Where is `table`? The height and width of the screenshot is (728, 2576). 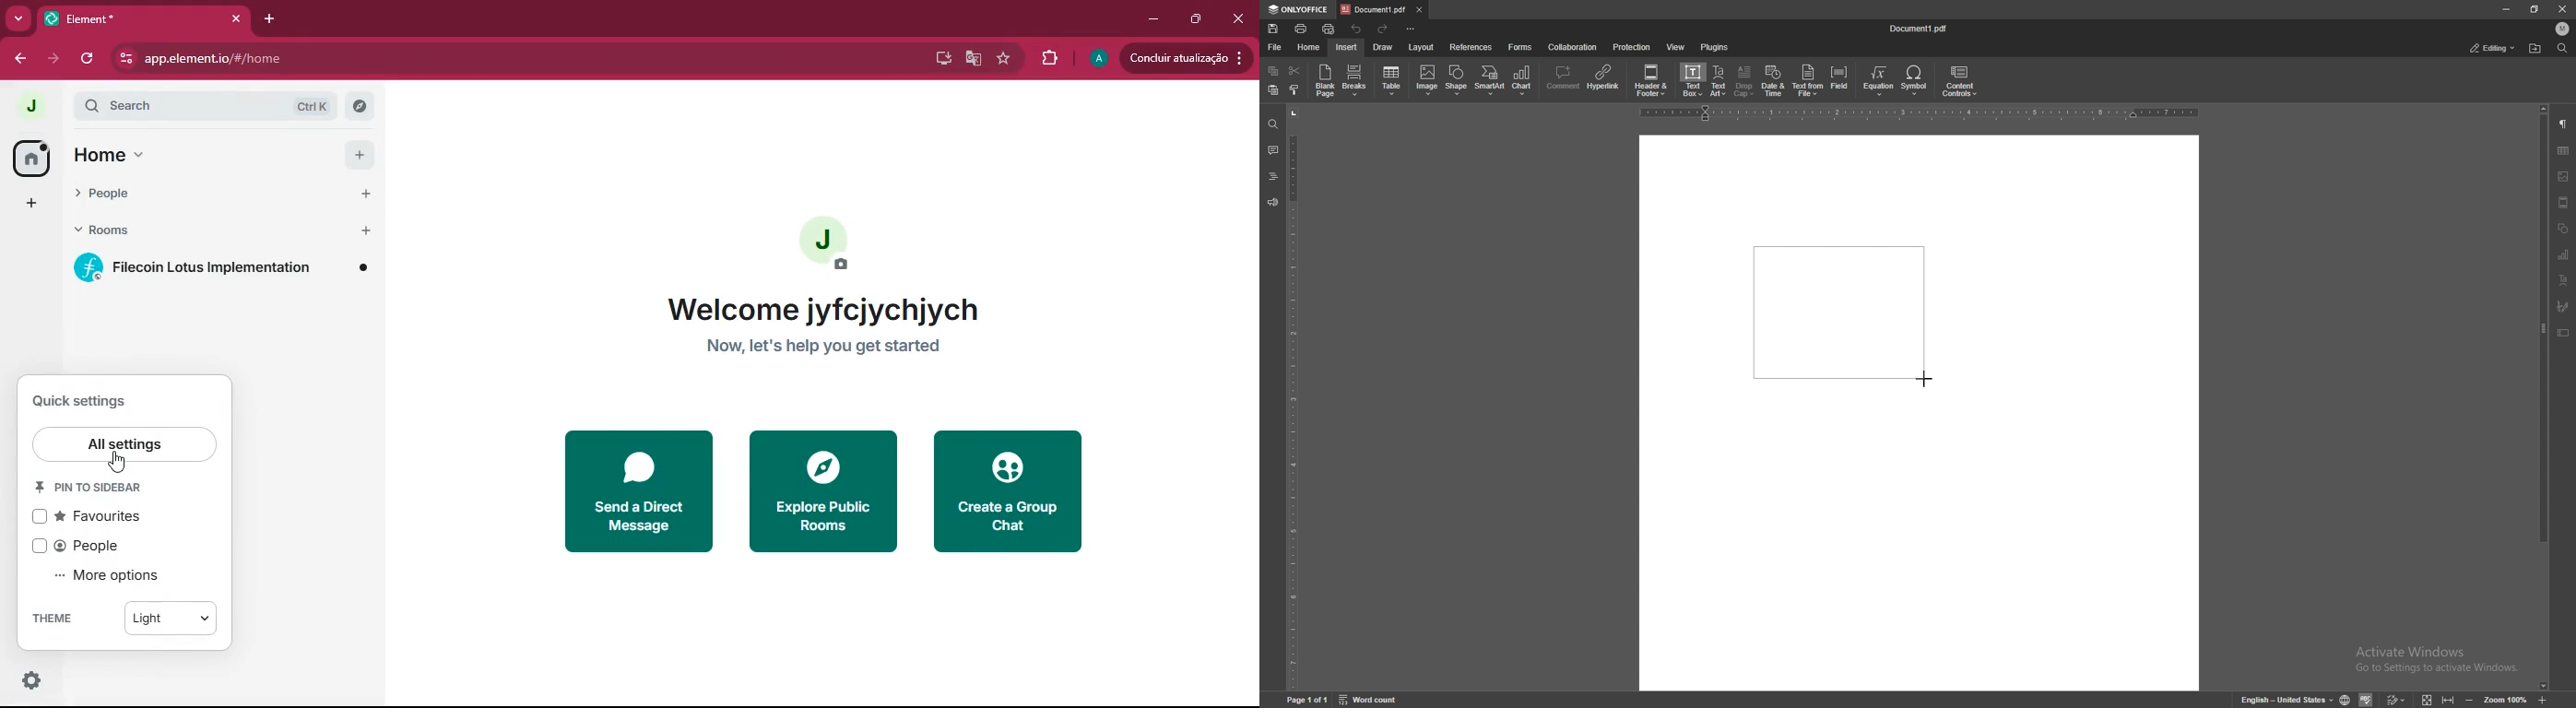 table is located at coordinates (2564, 151).